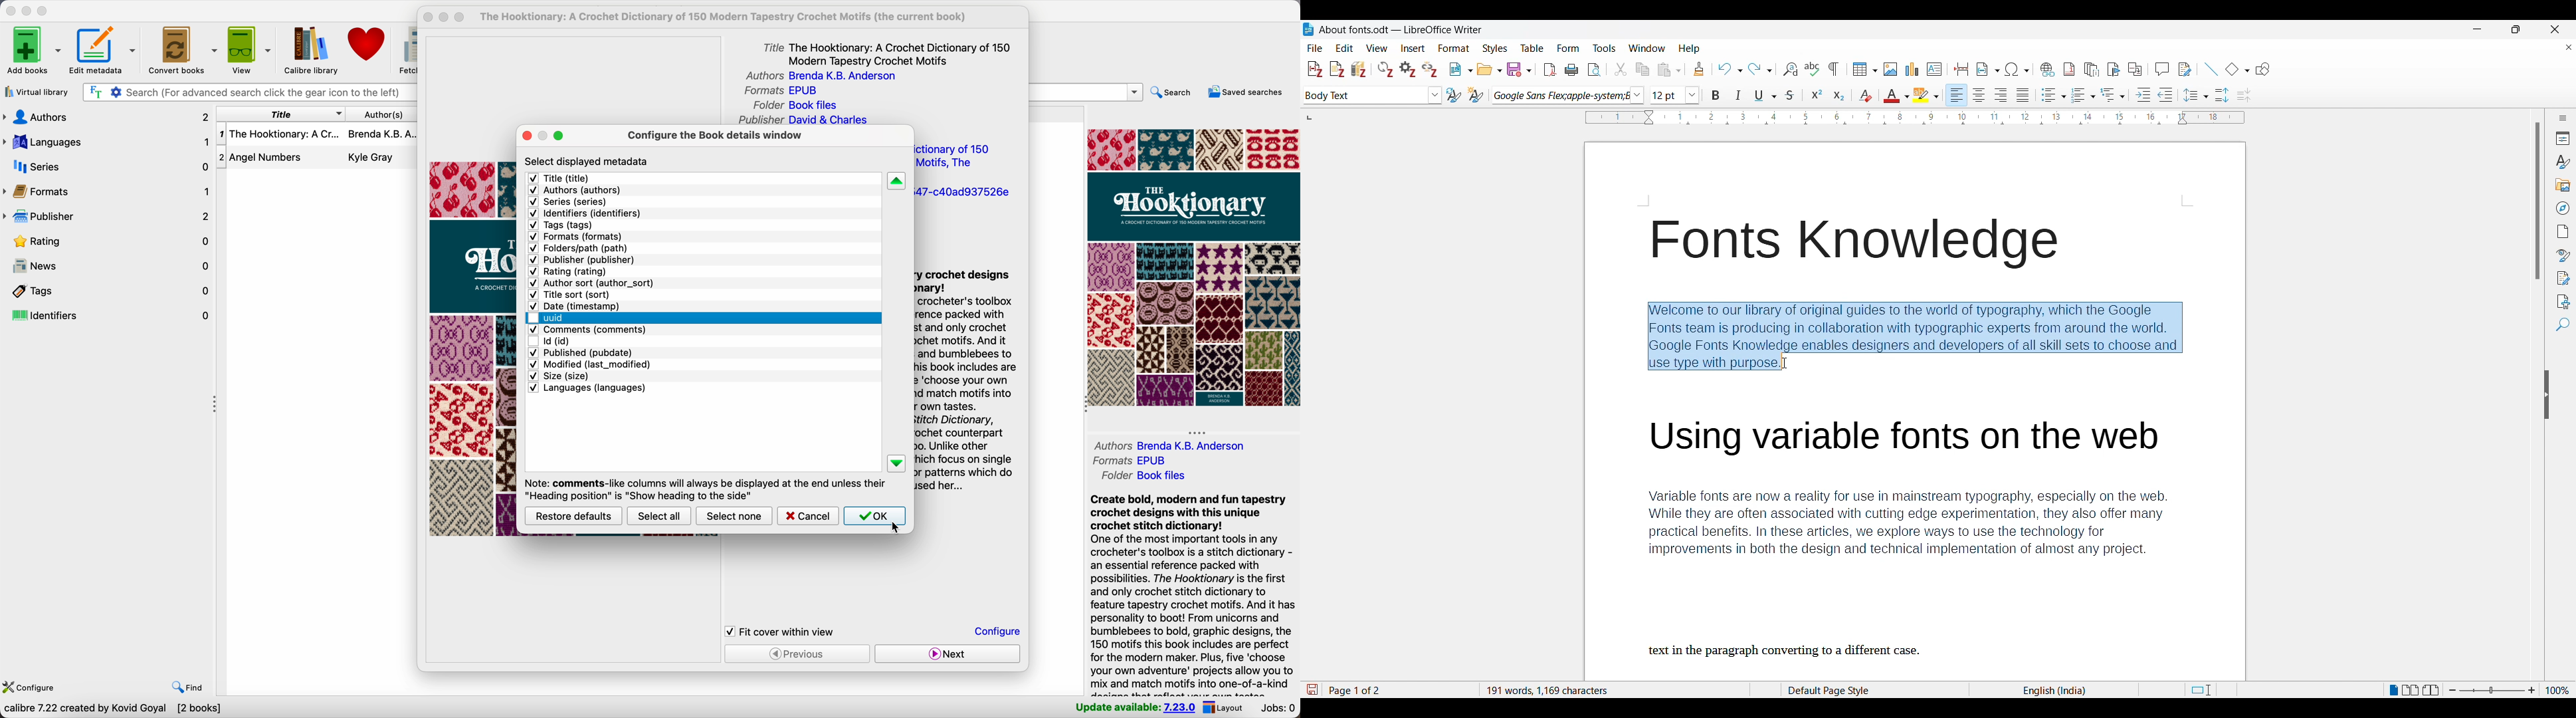 The height and width of the screenshot is (728, 2576). What do you see at coordinates (36, 91) in the screenshot?
I see `virtual library` at bounding box center [36, 91].